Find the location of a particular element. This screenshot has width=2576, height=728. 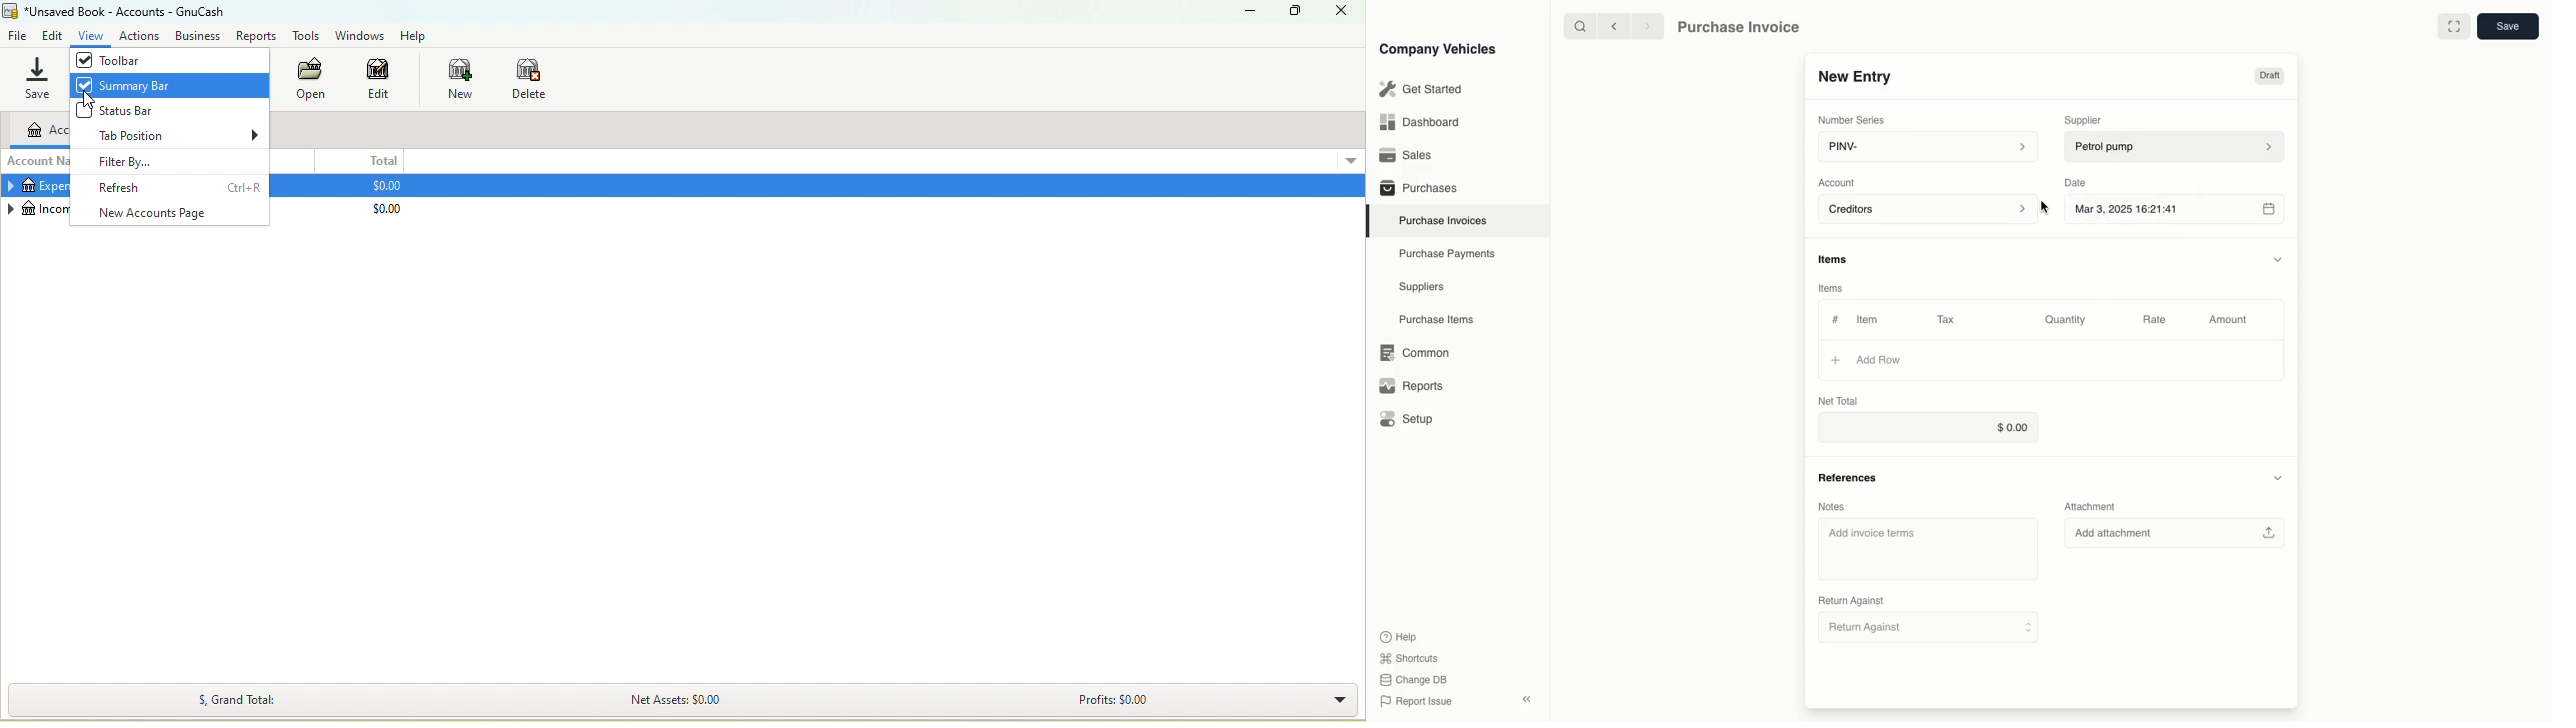

Net Assets: $0.00 is located at coordinates (683, 702).